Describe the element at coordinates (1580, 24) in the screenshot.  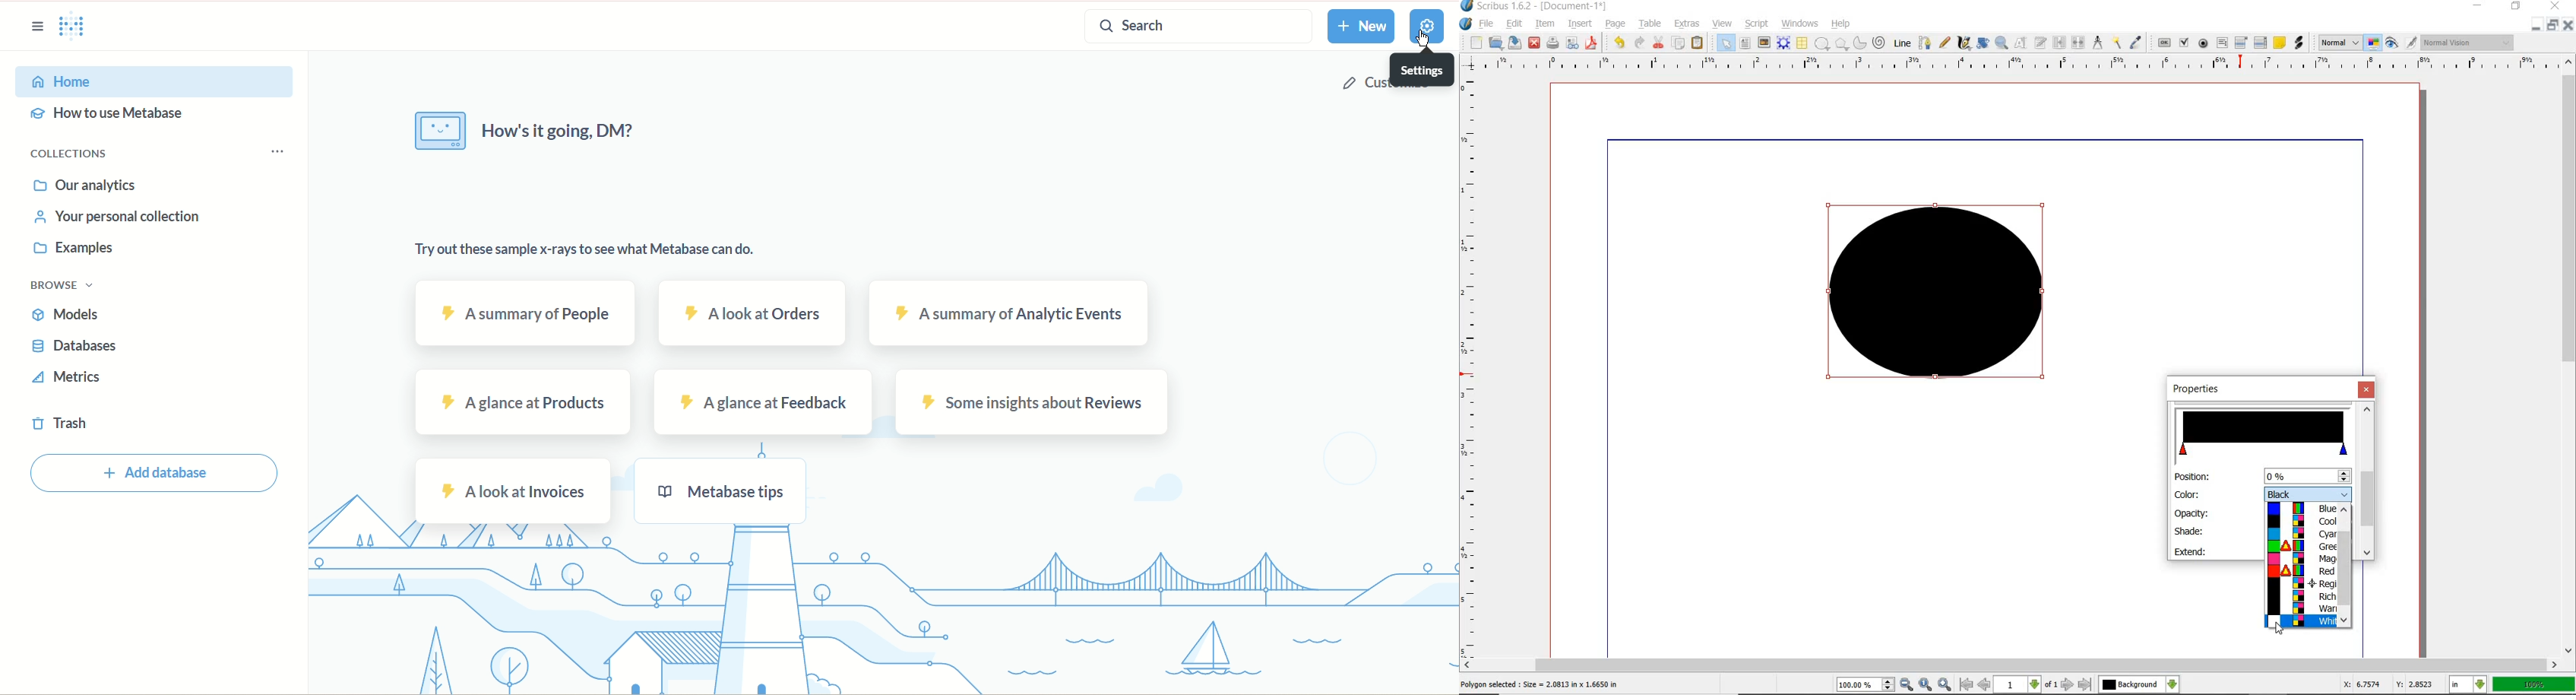
I see `INSERT` at that location.